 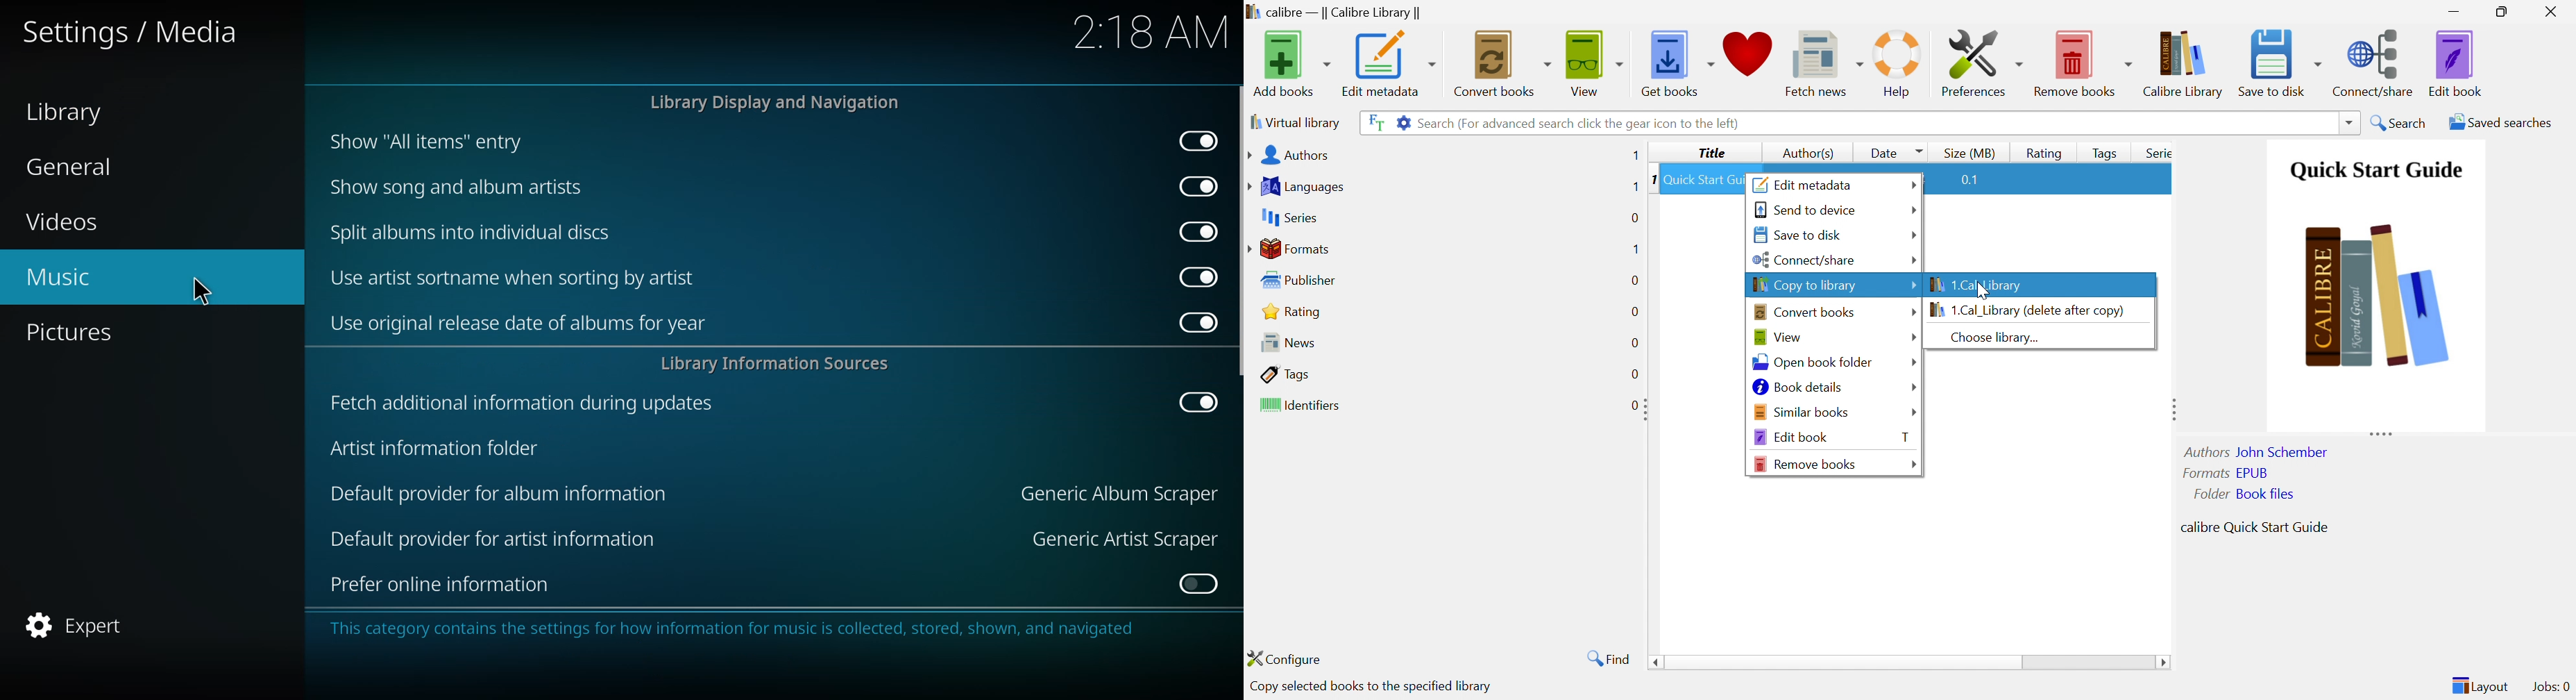 What do you see at coordinates (1635, 156) in the screenshot?
I see `1` at bounding box center [1635, 156].